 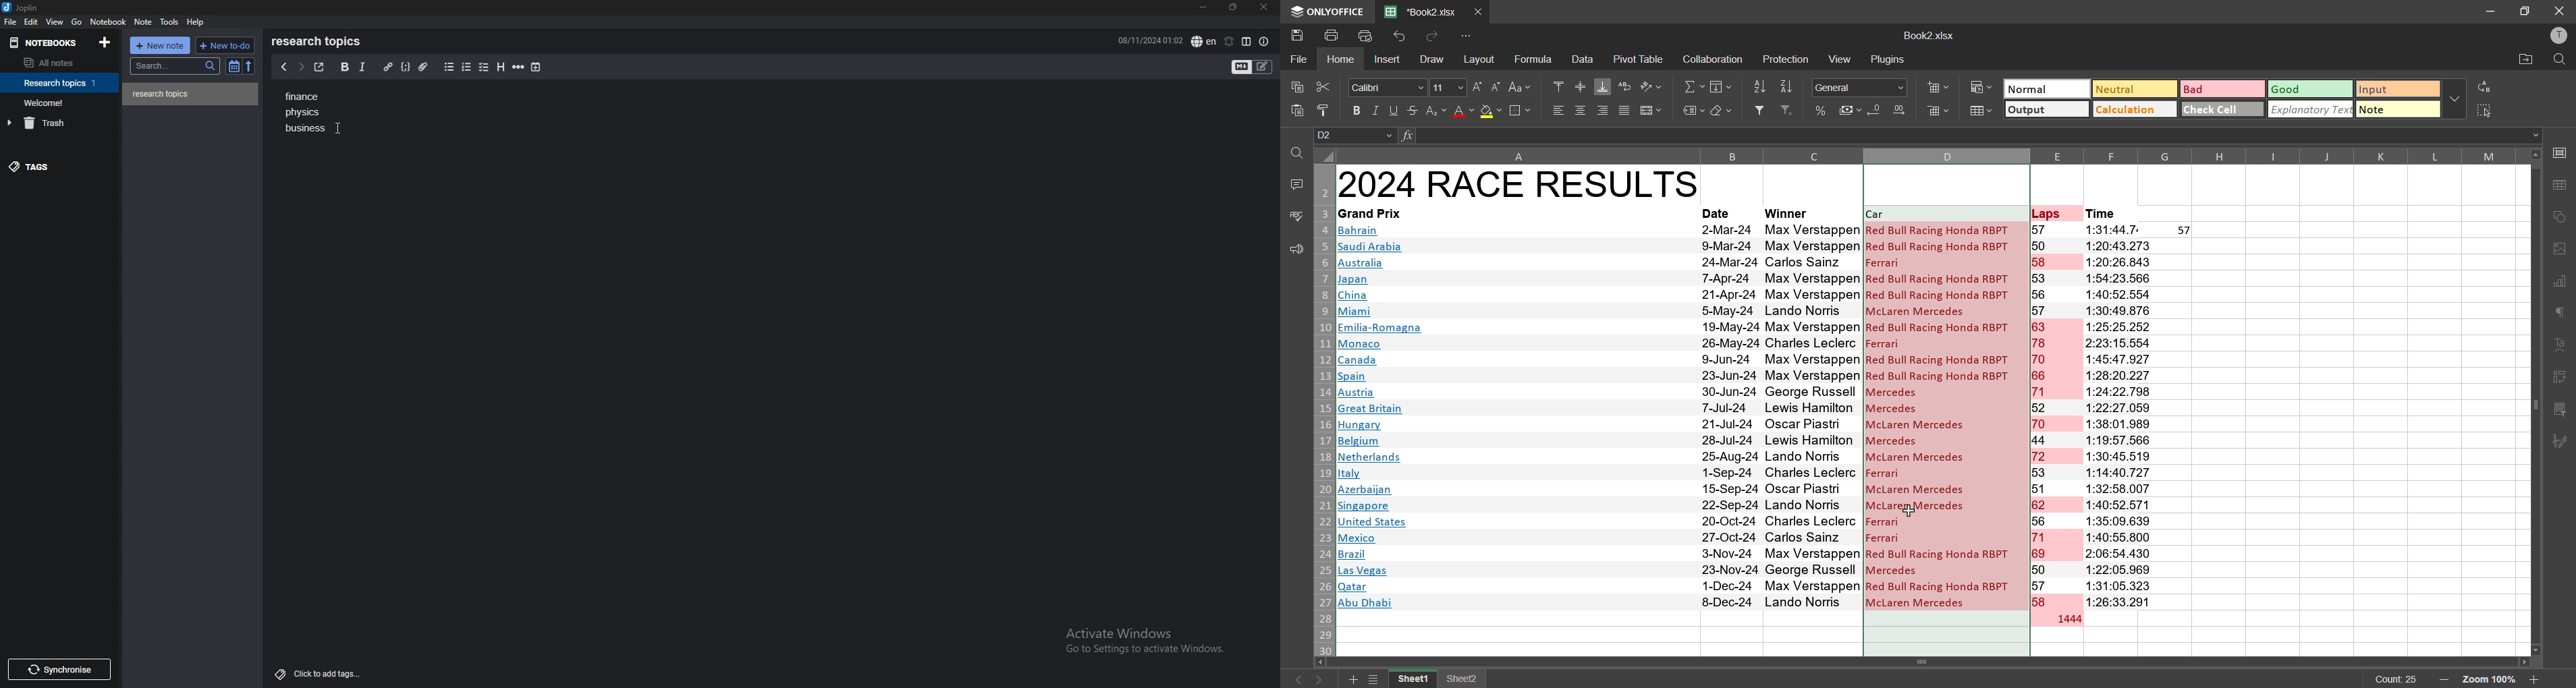 What do you see at coordinates (315, 673) in the screenshot?
I see `Click to add tags` at bounding box center [315, 673].